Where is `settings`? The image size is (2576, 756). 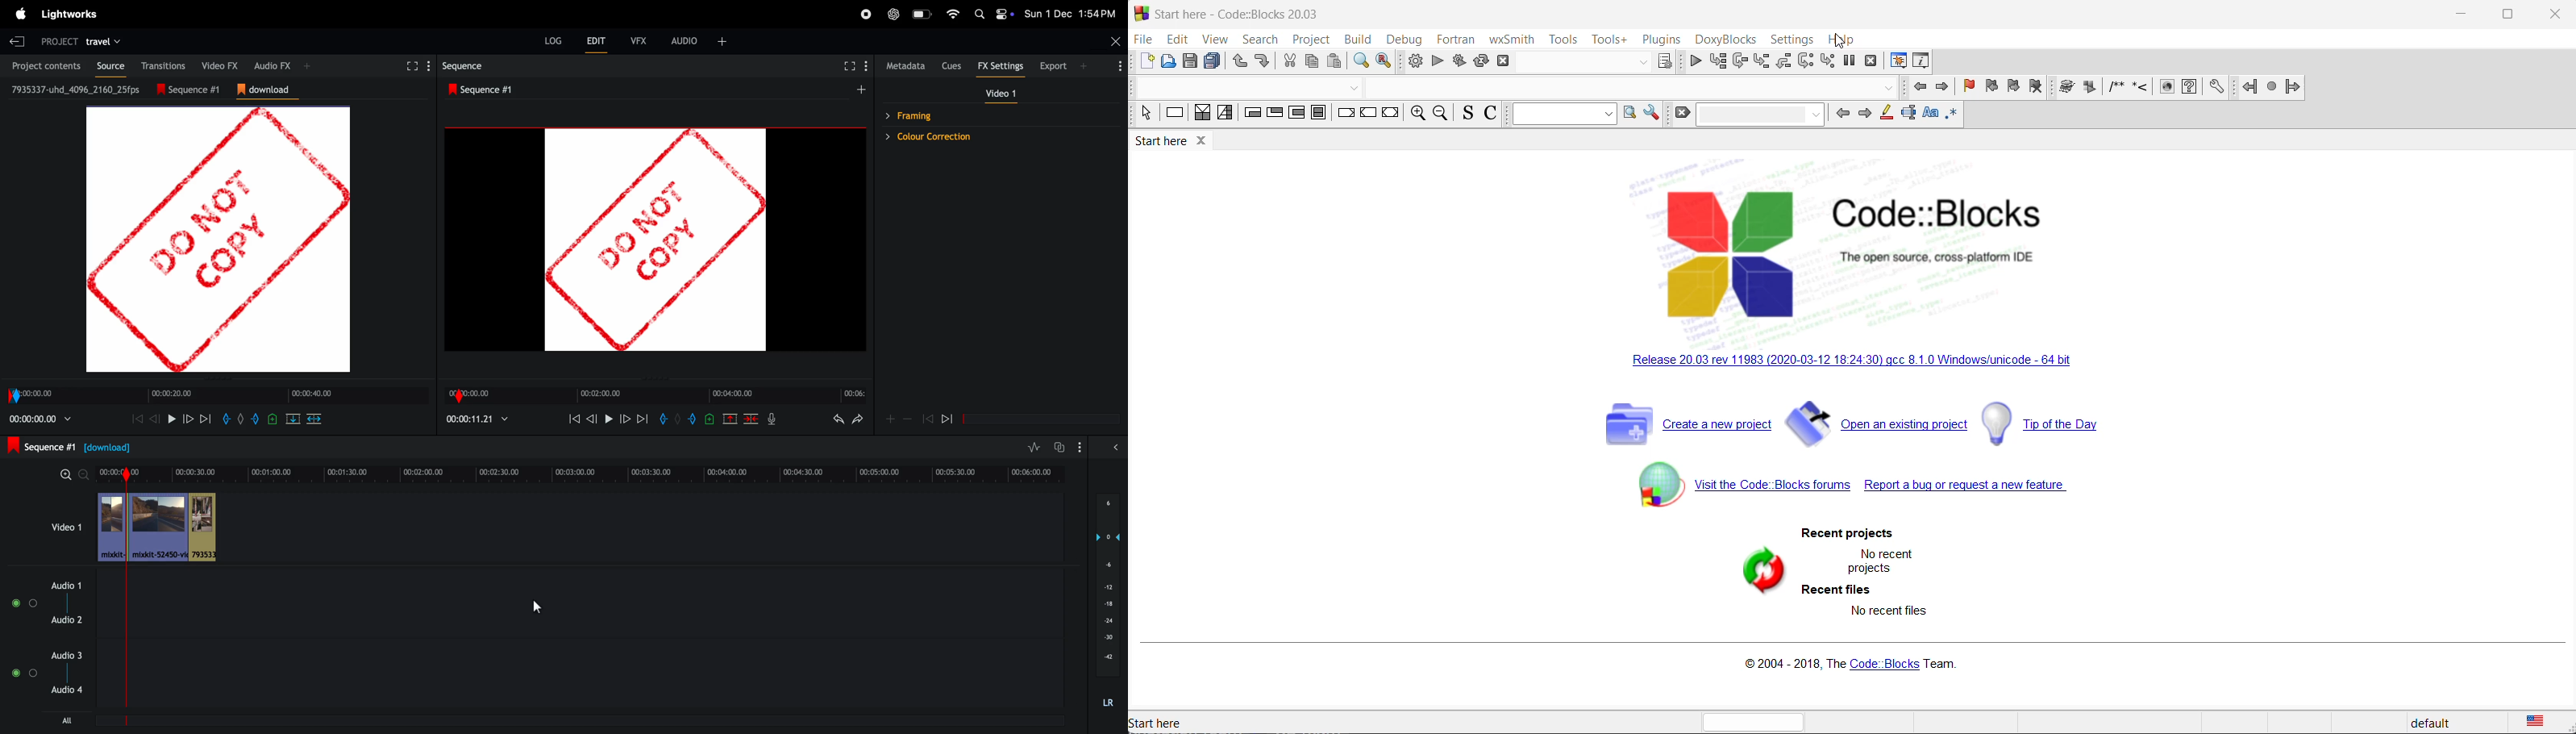 settings is located at coordinates (1653, 116).